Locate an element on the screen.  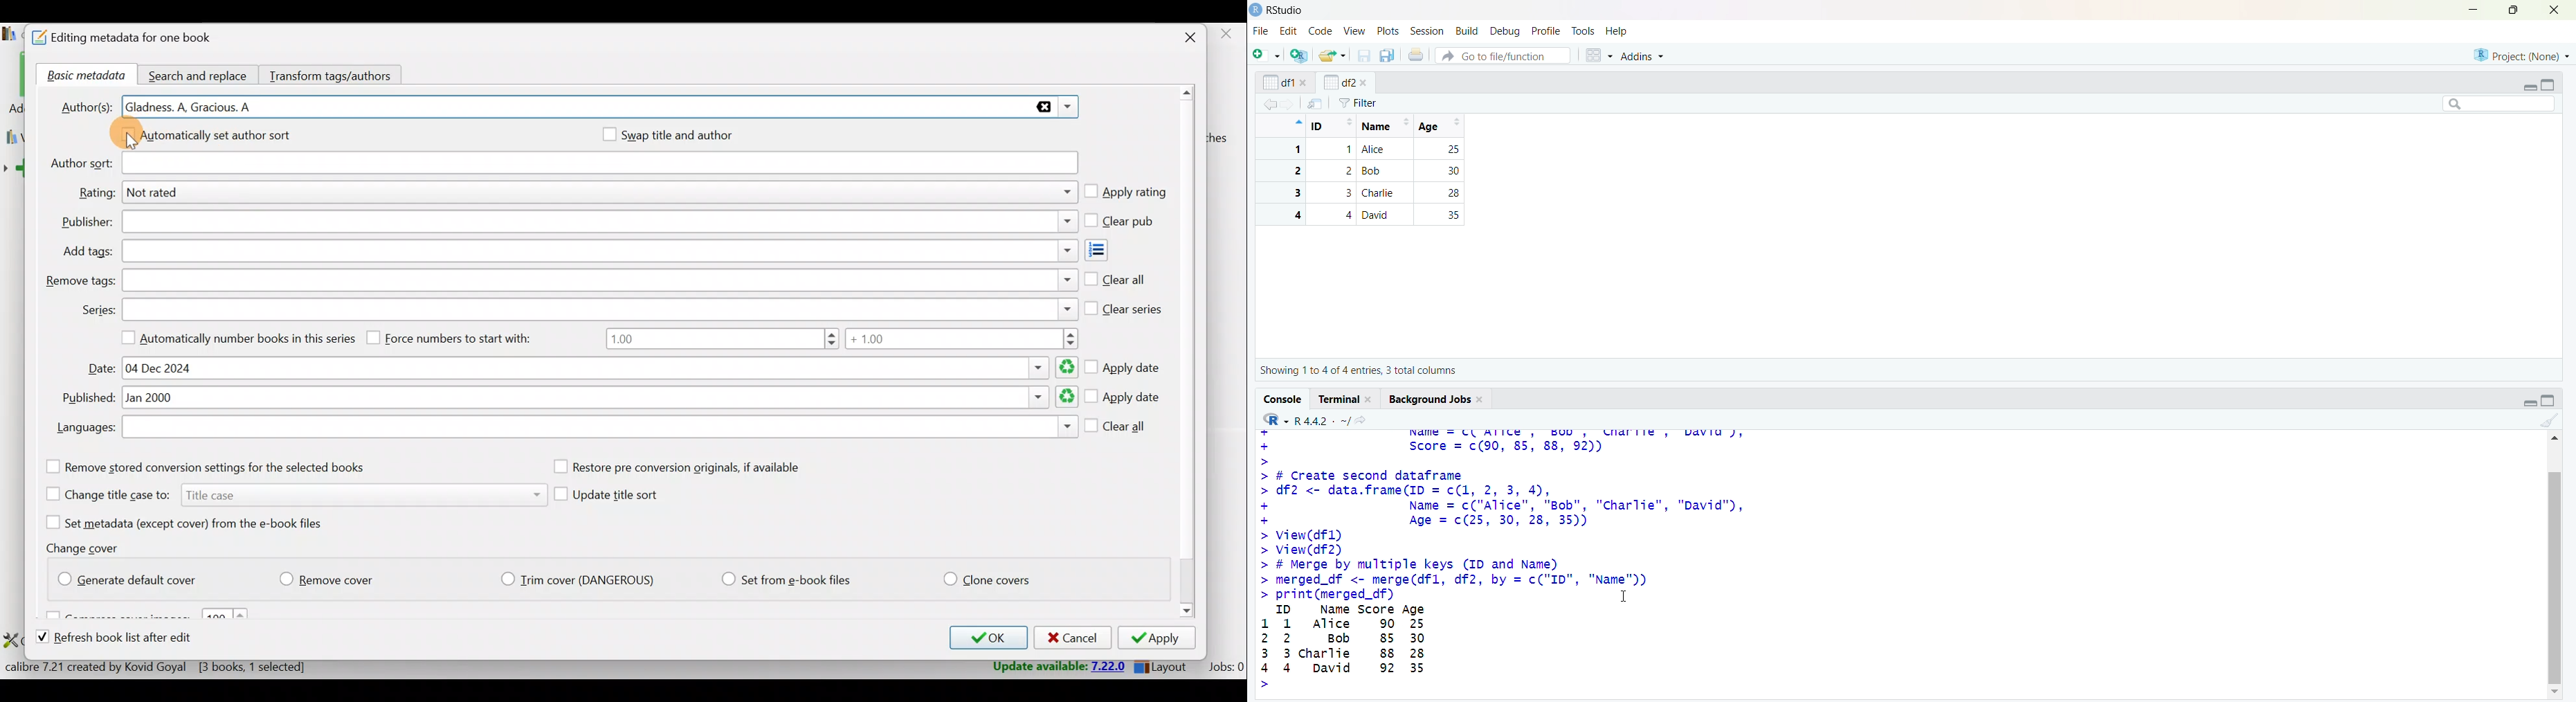
build is located at coordinates (1469, 32).